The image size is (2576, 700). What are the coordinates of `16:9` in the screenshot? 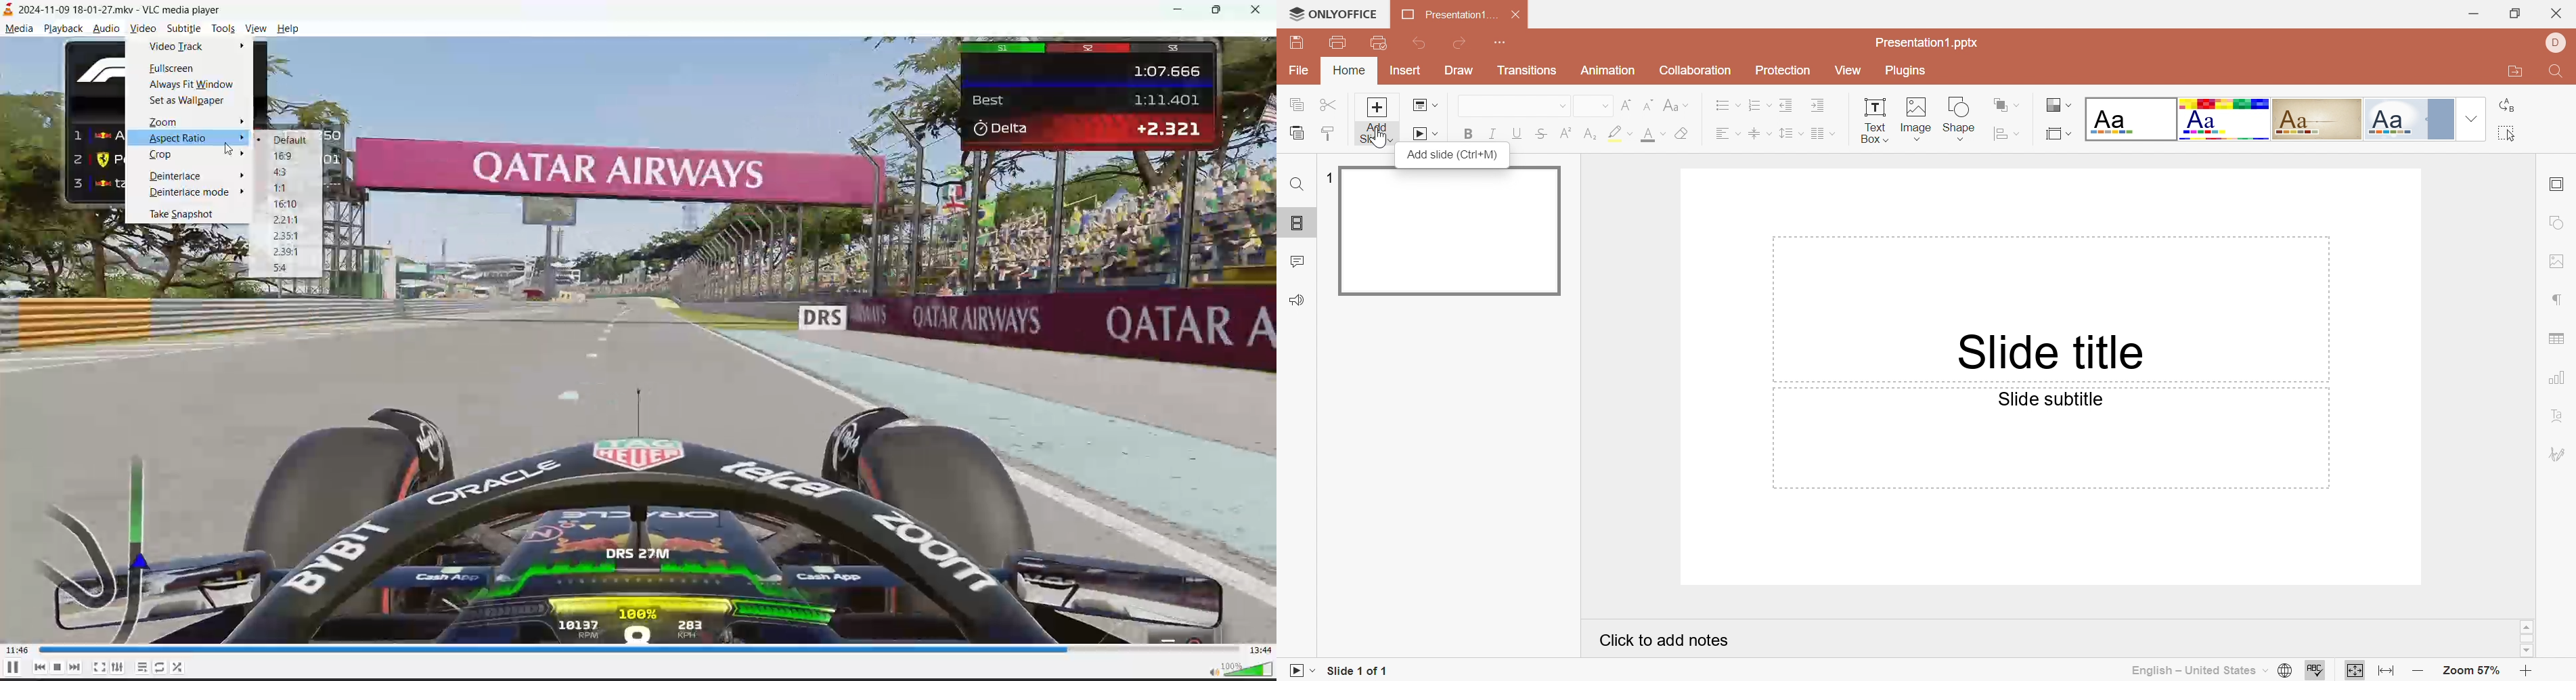 It's located at (287, 156).